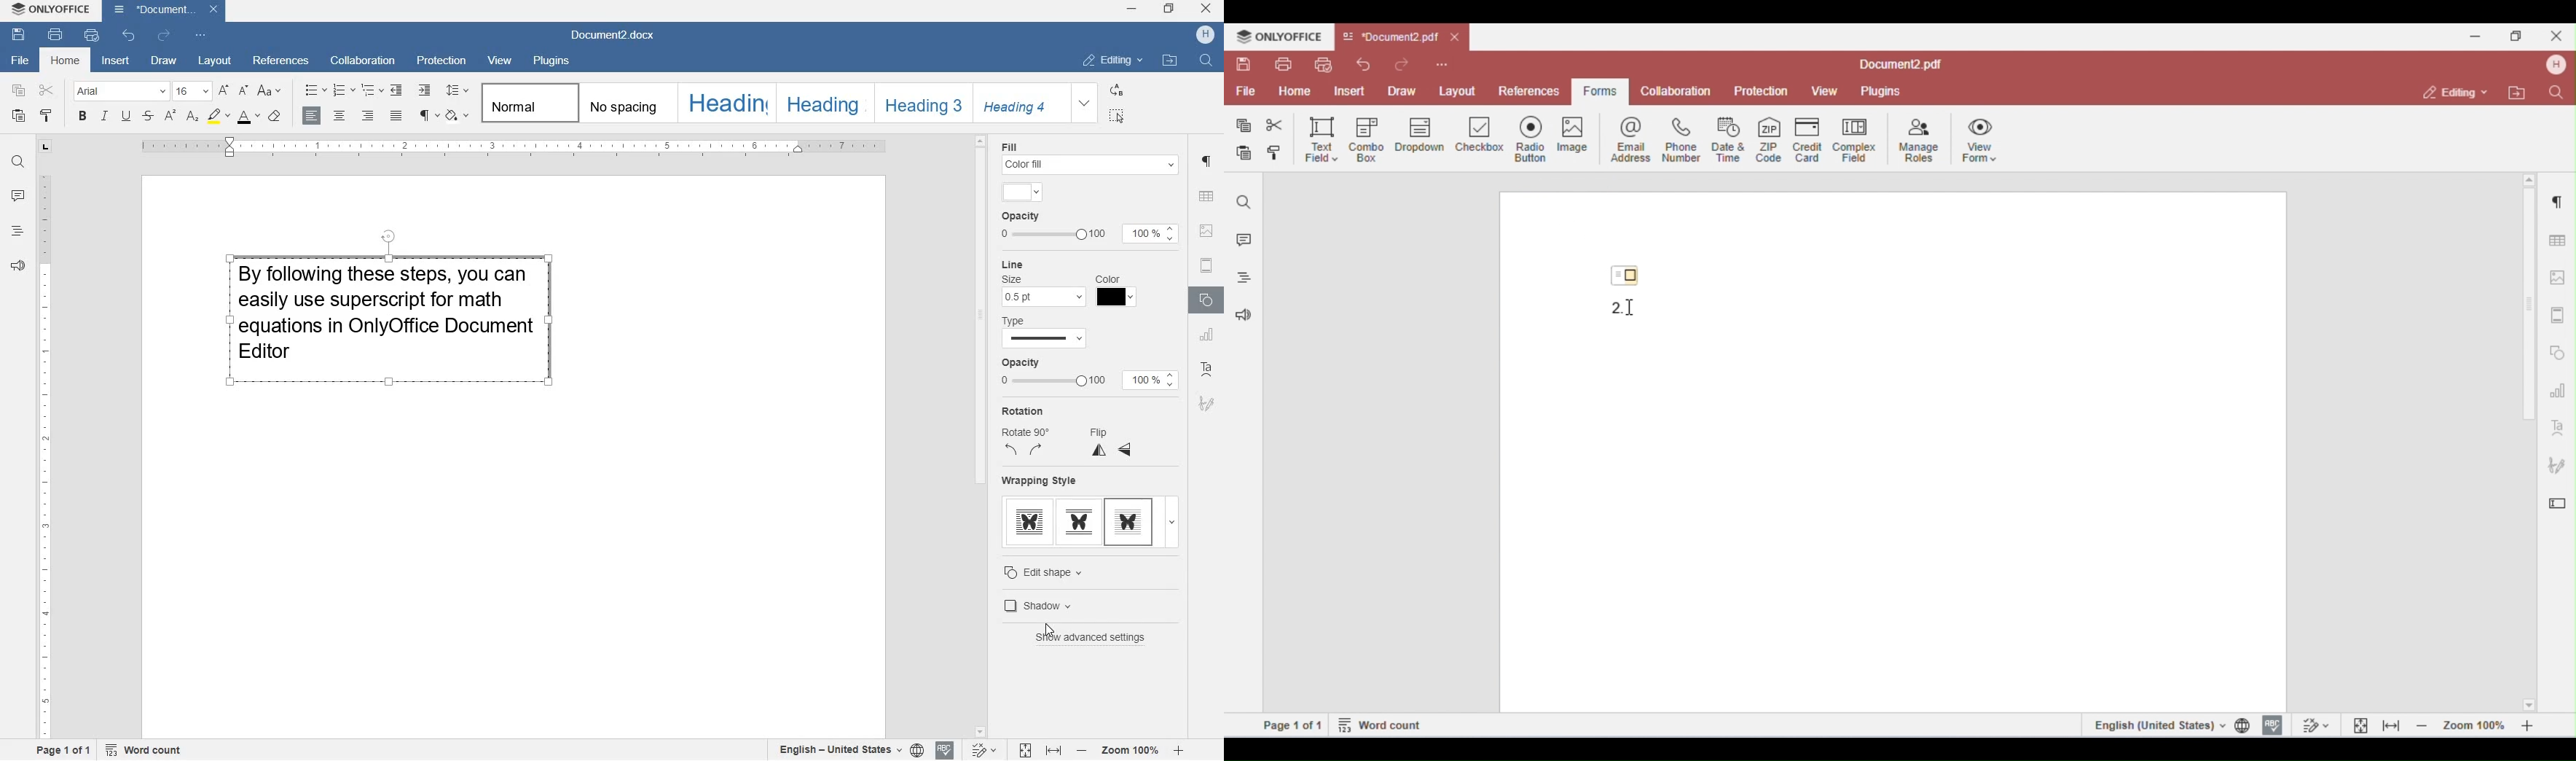 The height and width of the screenshot is (784, 2576). Describe the element at coordinates (191, 91) in the screenshot. I see `font size` at that location.